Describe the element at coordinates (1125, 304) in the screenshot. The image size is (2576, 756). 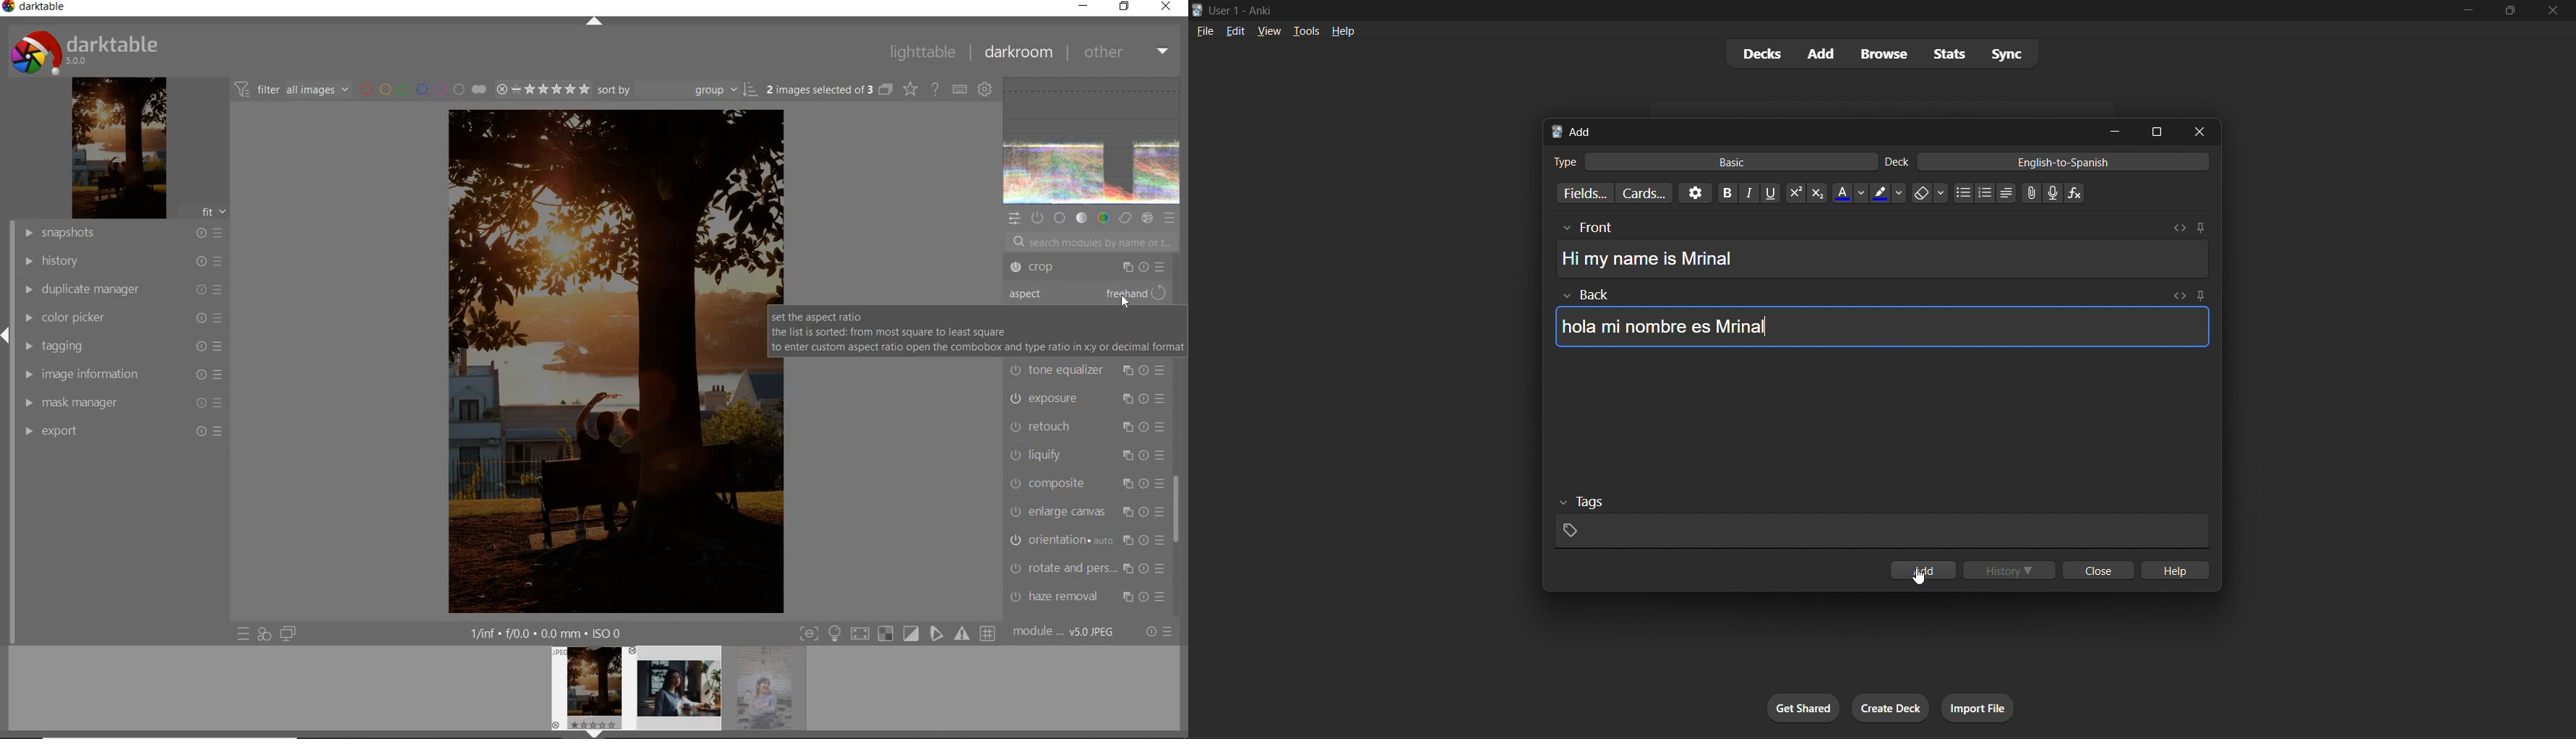
I see `cursor` at that location.